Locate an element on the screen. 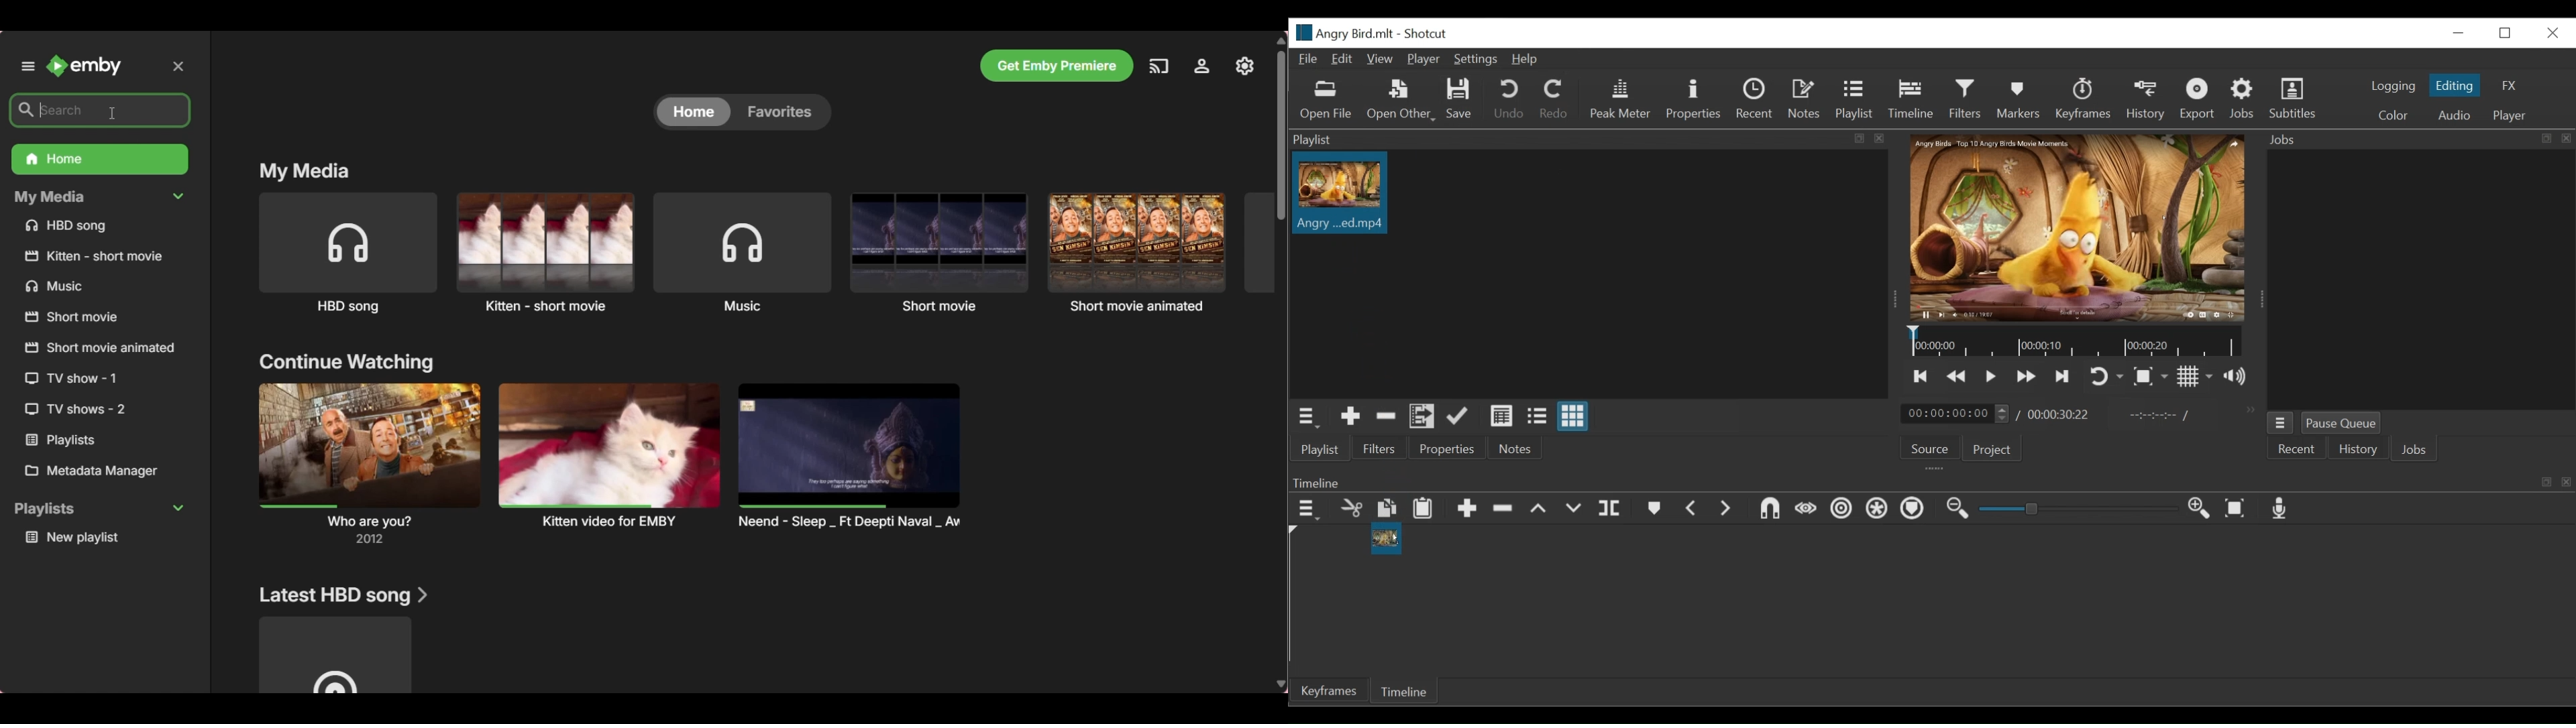 The image size is (2576, 728). Media under above mentioned section is located at coordinates (335, 655).